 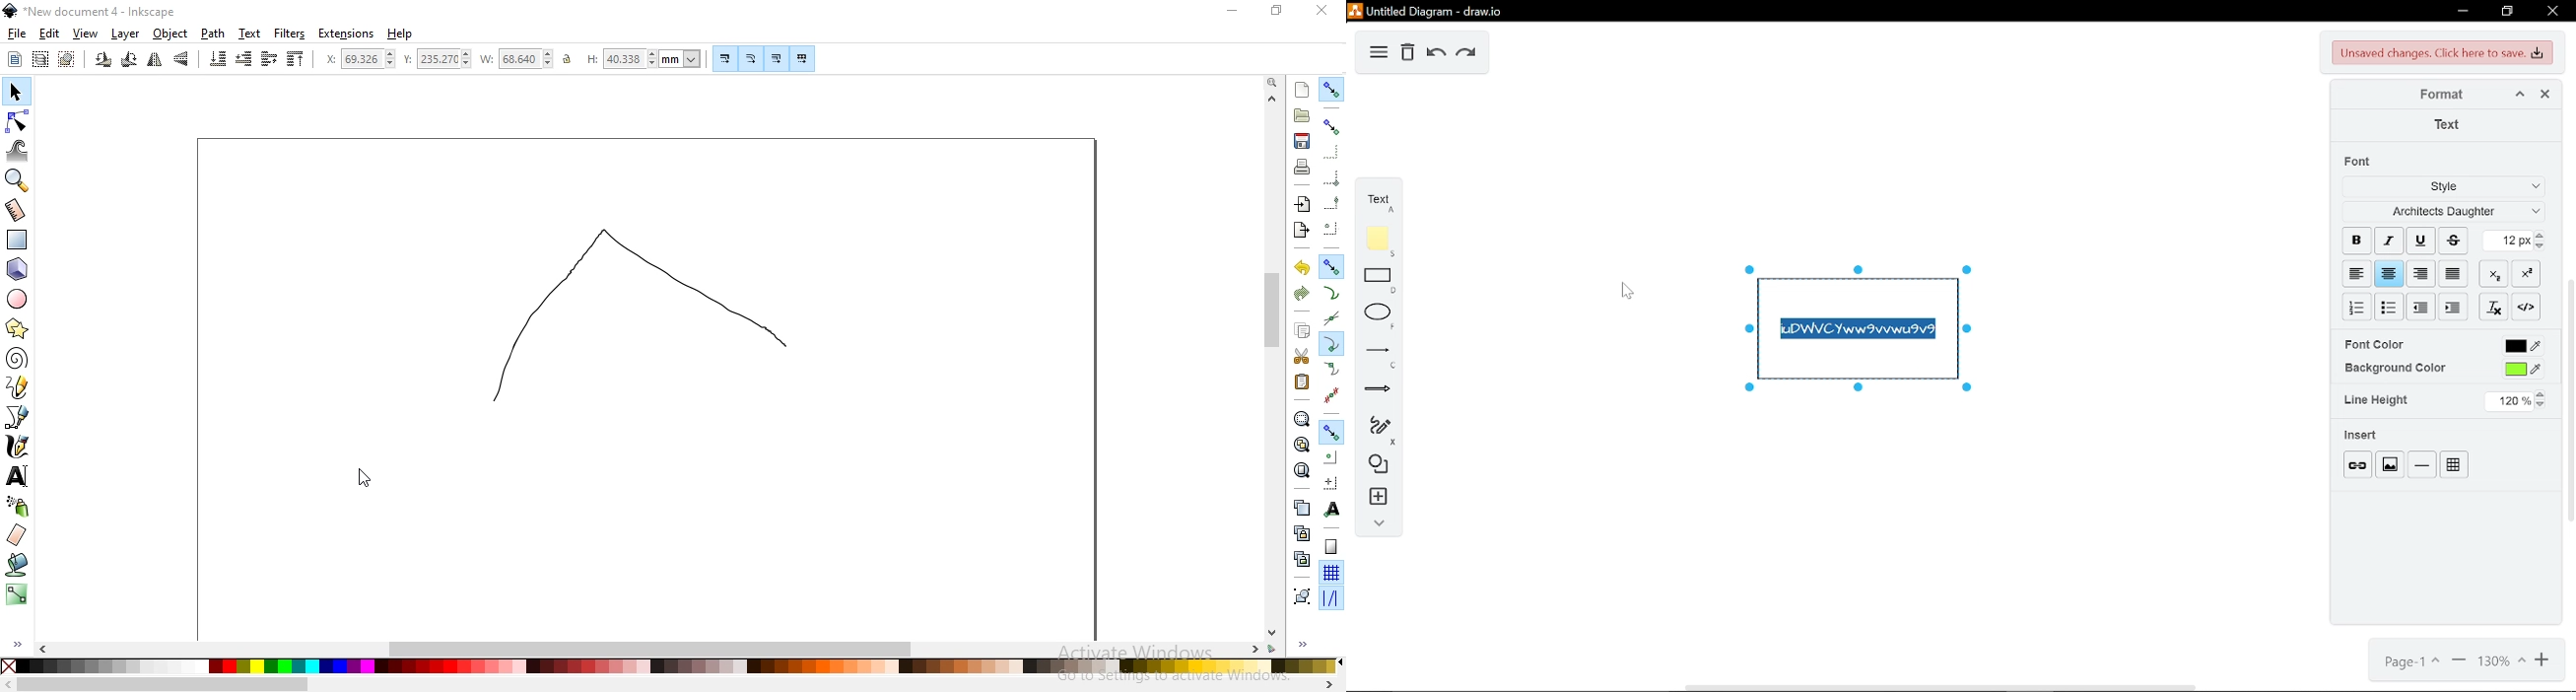 I want to click on rectangle, so click(x=1374, y=280).